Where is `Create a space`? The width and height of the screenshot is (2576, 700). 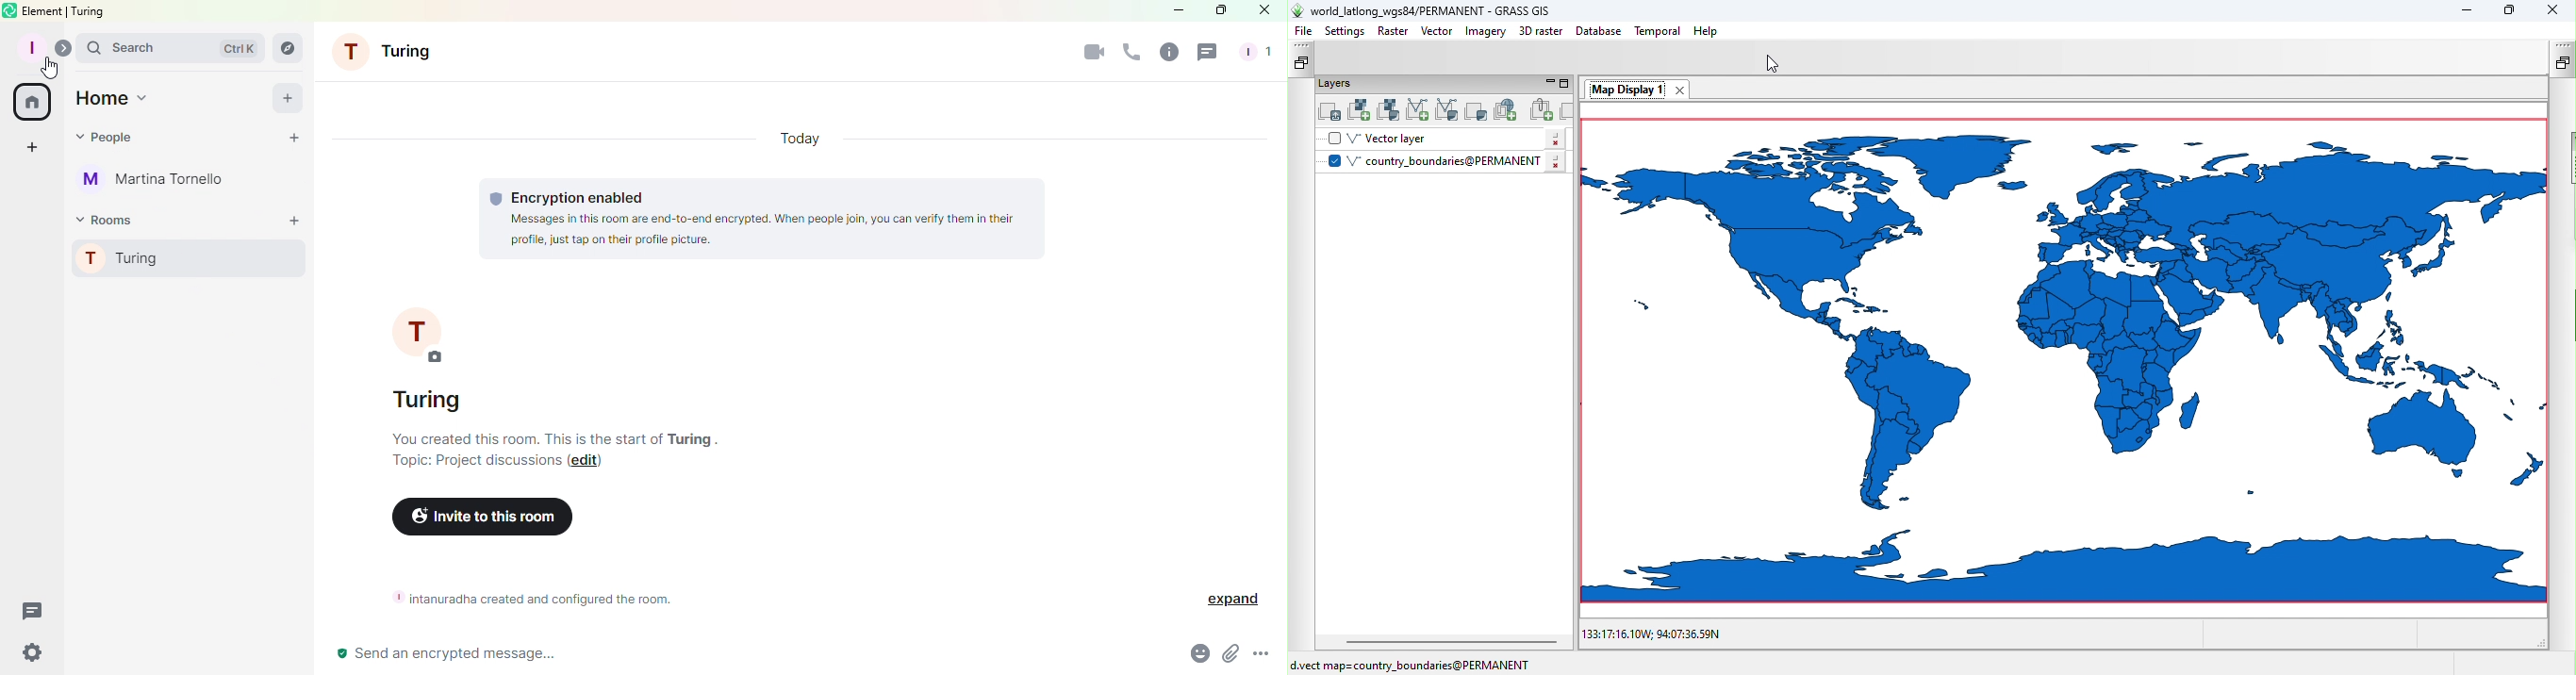
Create a space is located at coordinates (32, 147).